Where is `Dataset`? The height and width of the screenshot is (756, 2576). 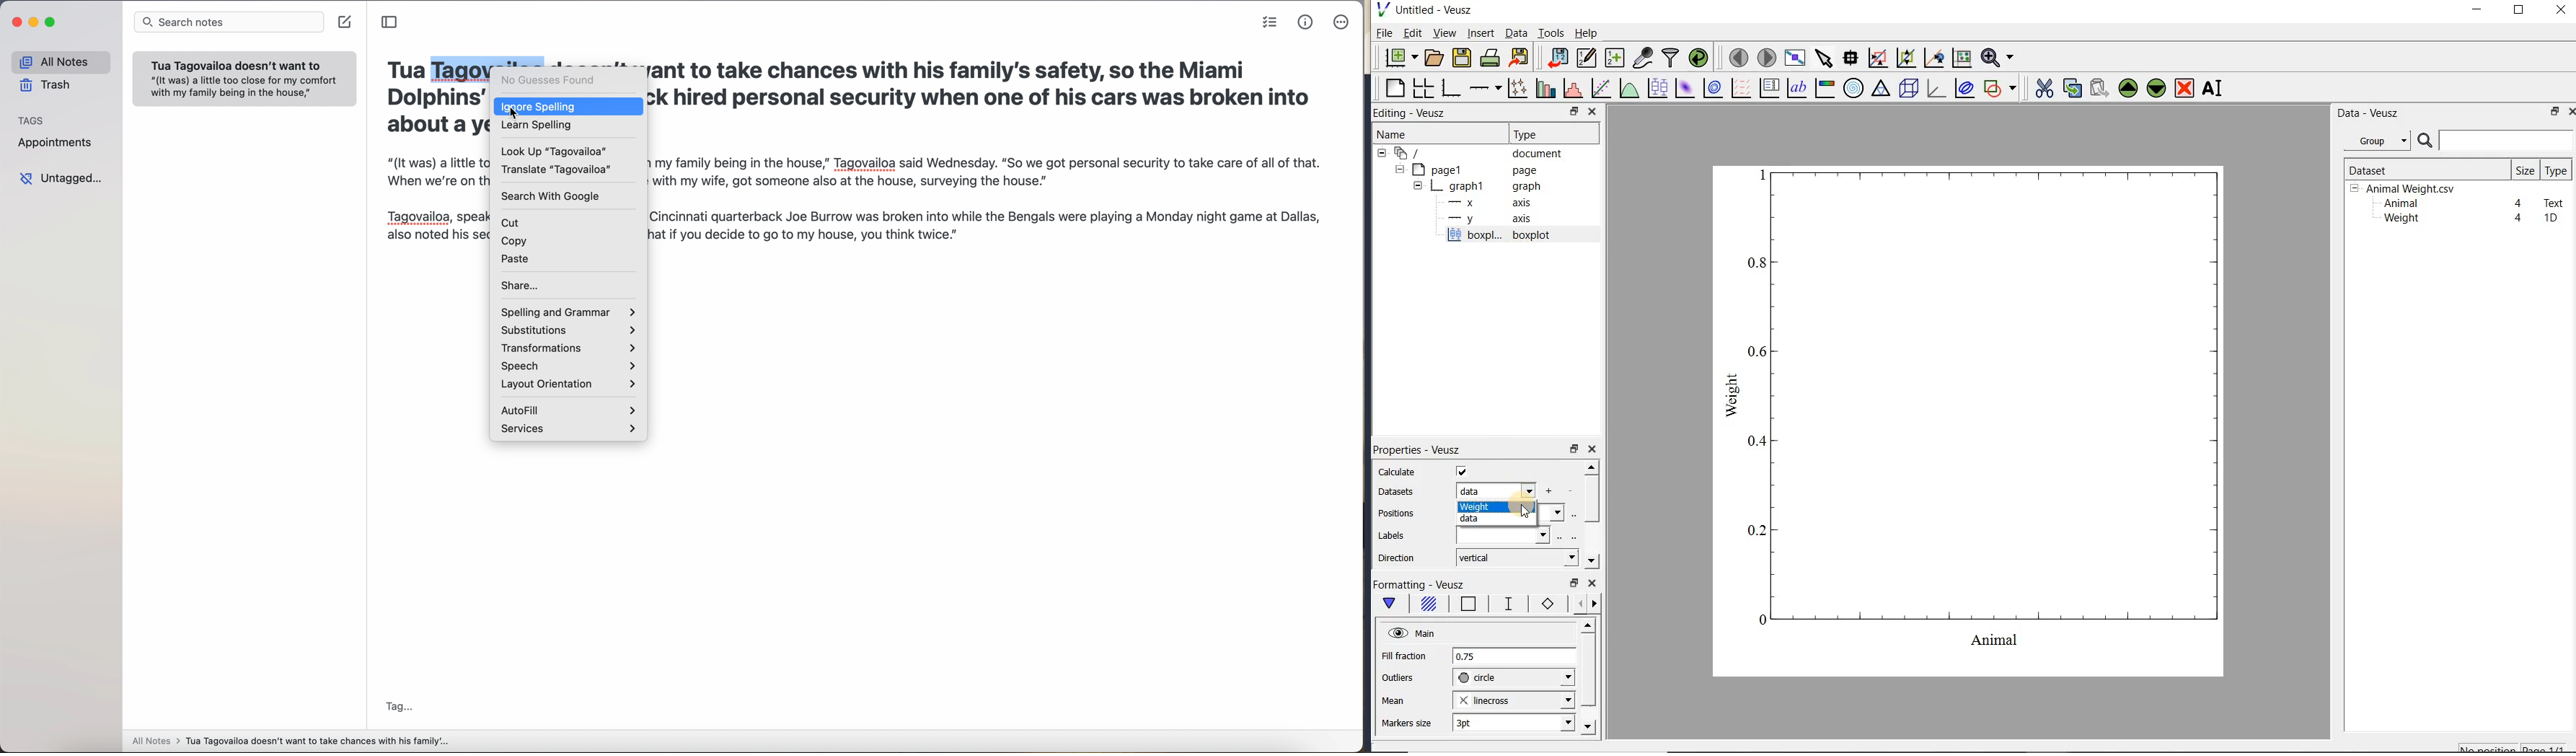 Dataset is located at coordinates (2421, 169).